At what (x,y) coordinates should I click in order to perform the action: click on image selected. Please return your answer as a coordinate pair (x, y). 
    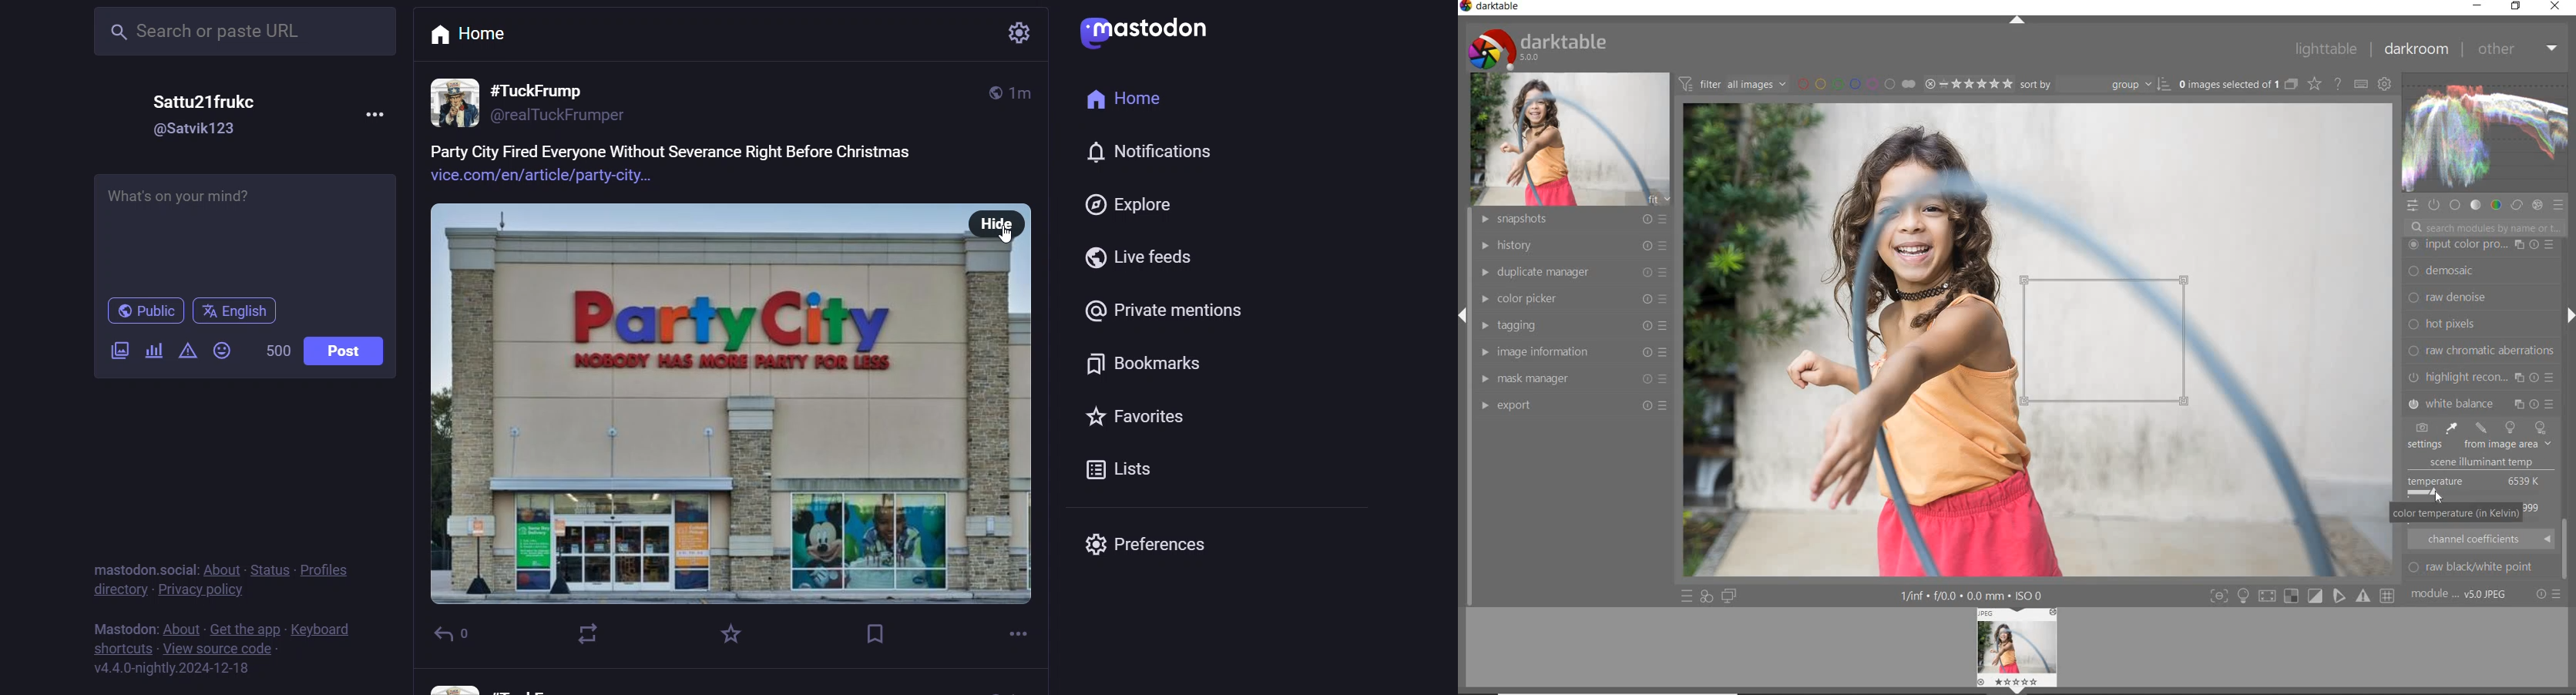
    Looking at the image, I should click on (2039, 340).